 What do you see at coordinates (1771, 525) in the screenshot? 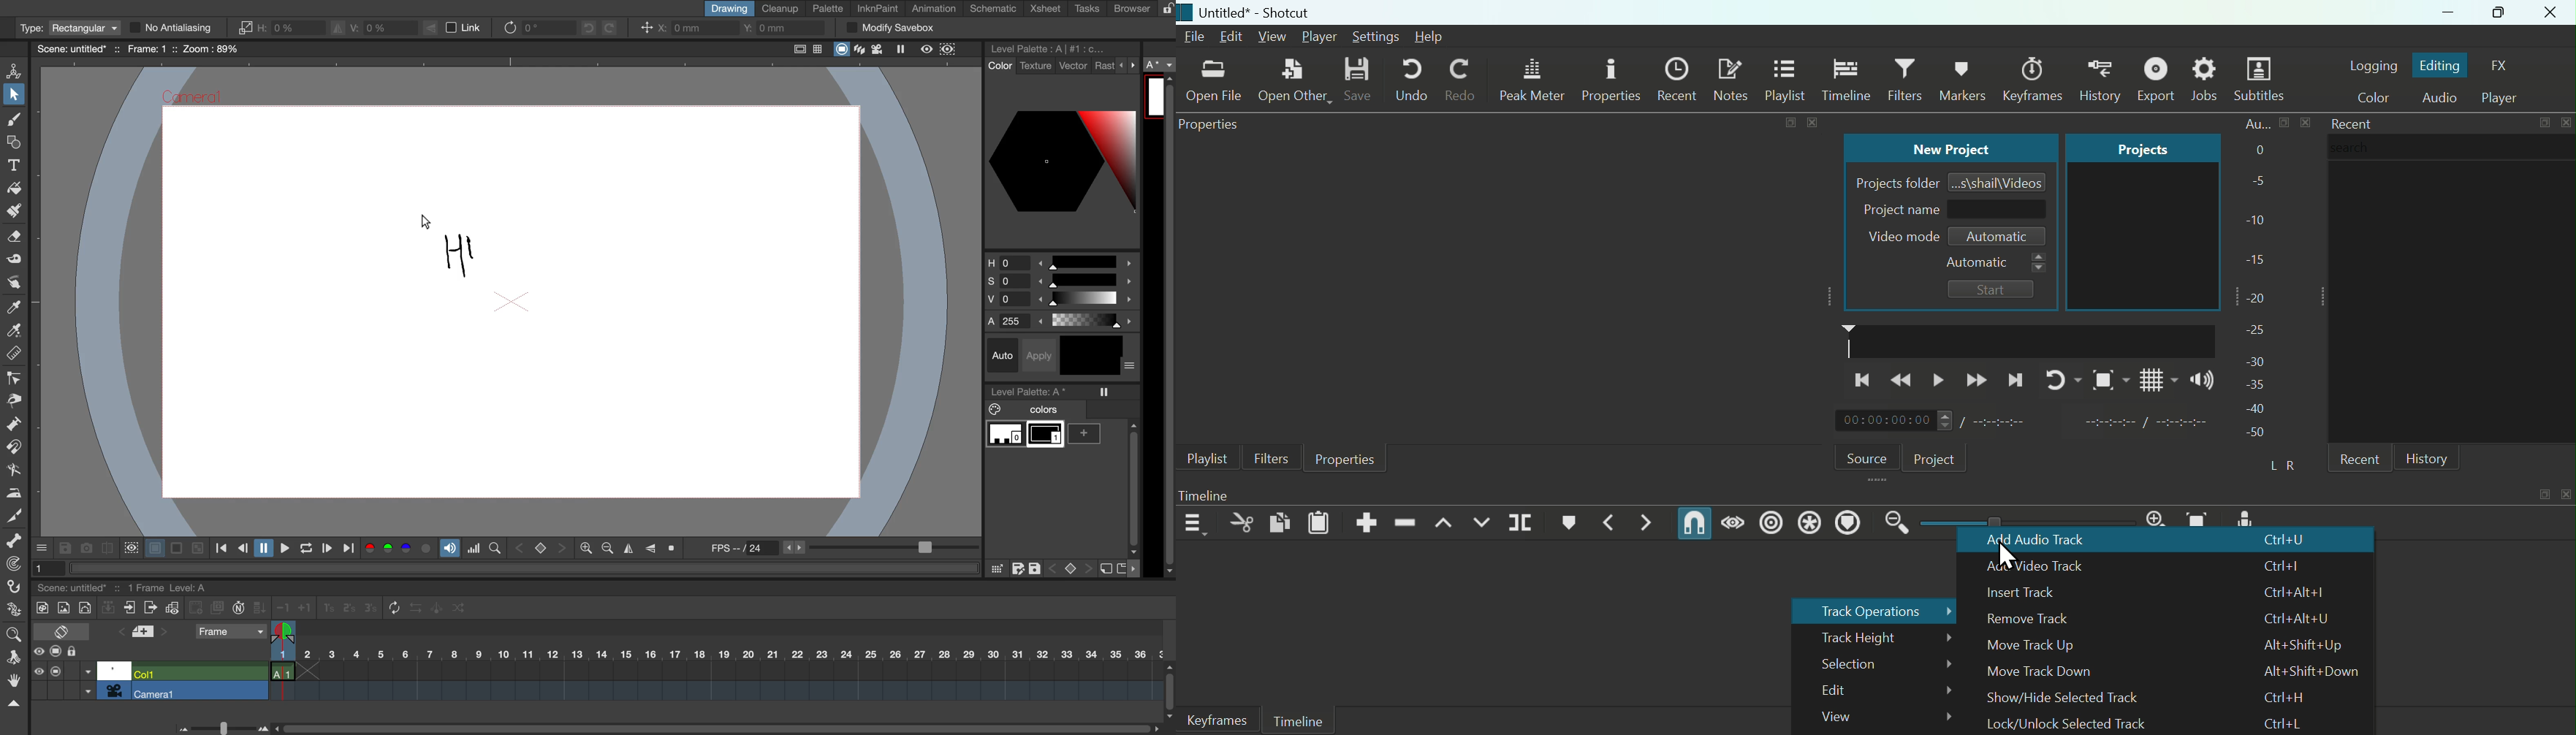
I see `Ripple` at bounding box center [1771, 525].